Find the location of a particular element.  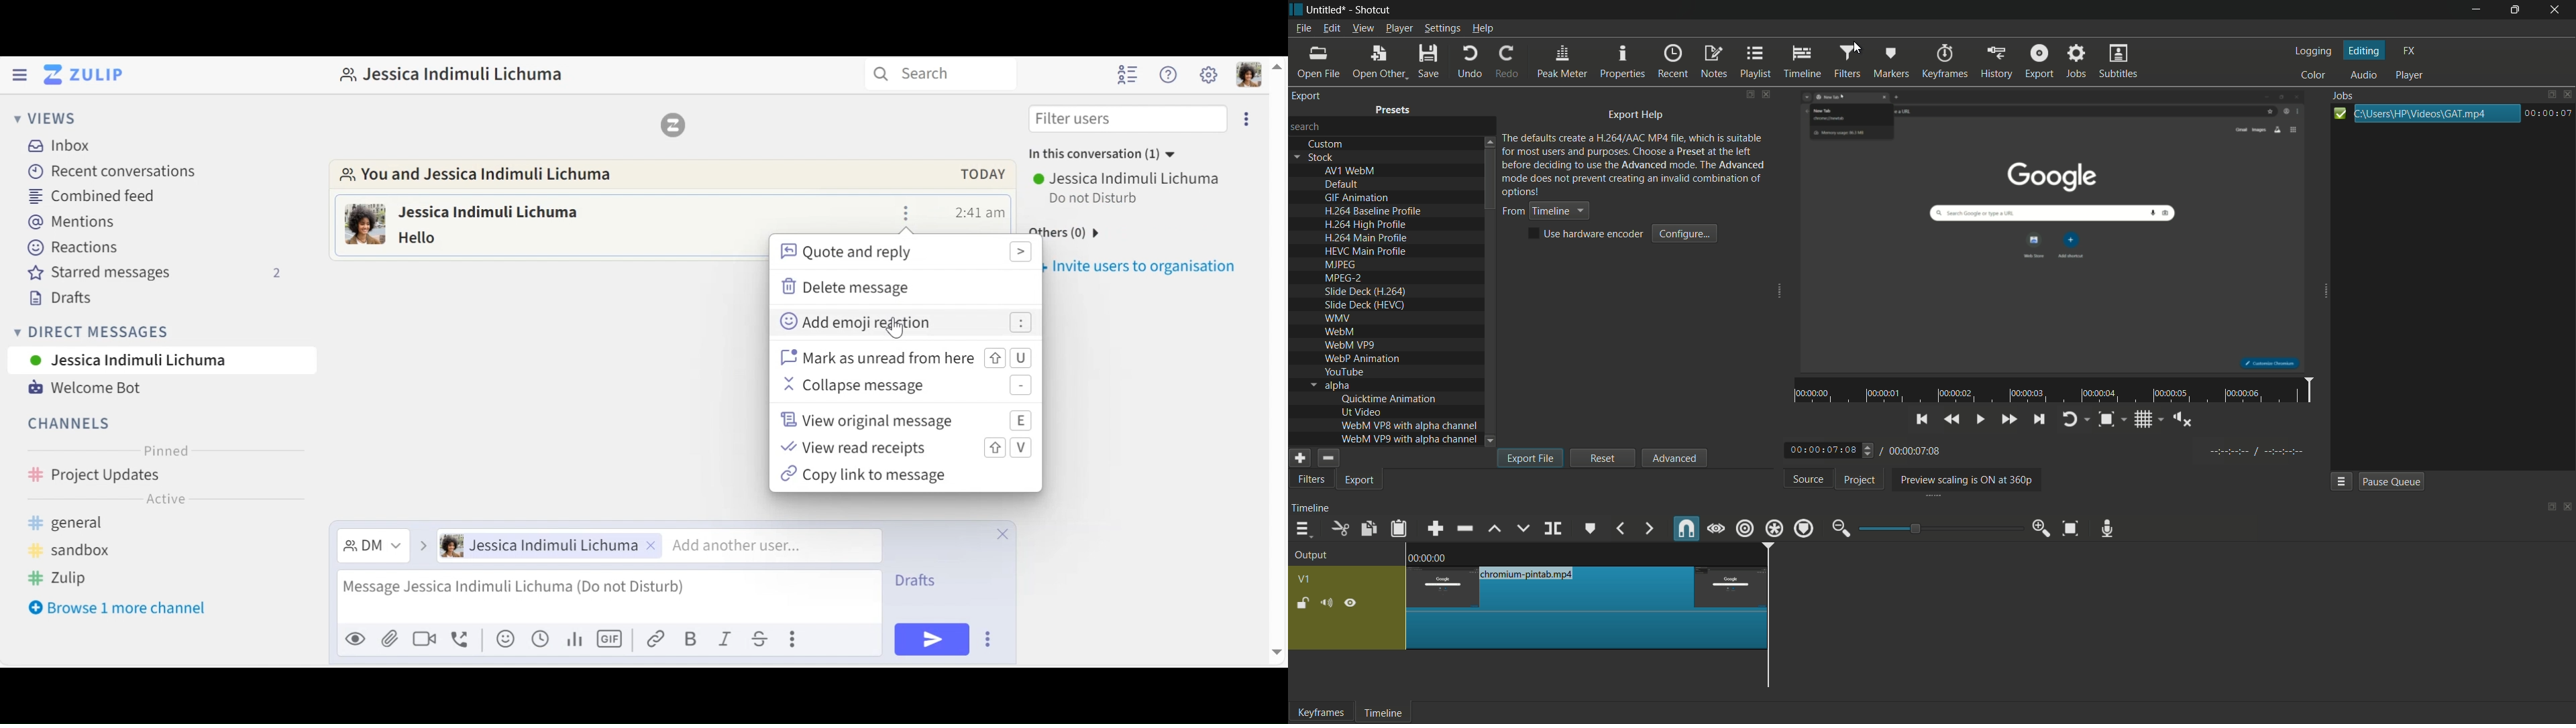

total time is located at coordinates (1913, 451).